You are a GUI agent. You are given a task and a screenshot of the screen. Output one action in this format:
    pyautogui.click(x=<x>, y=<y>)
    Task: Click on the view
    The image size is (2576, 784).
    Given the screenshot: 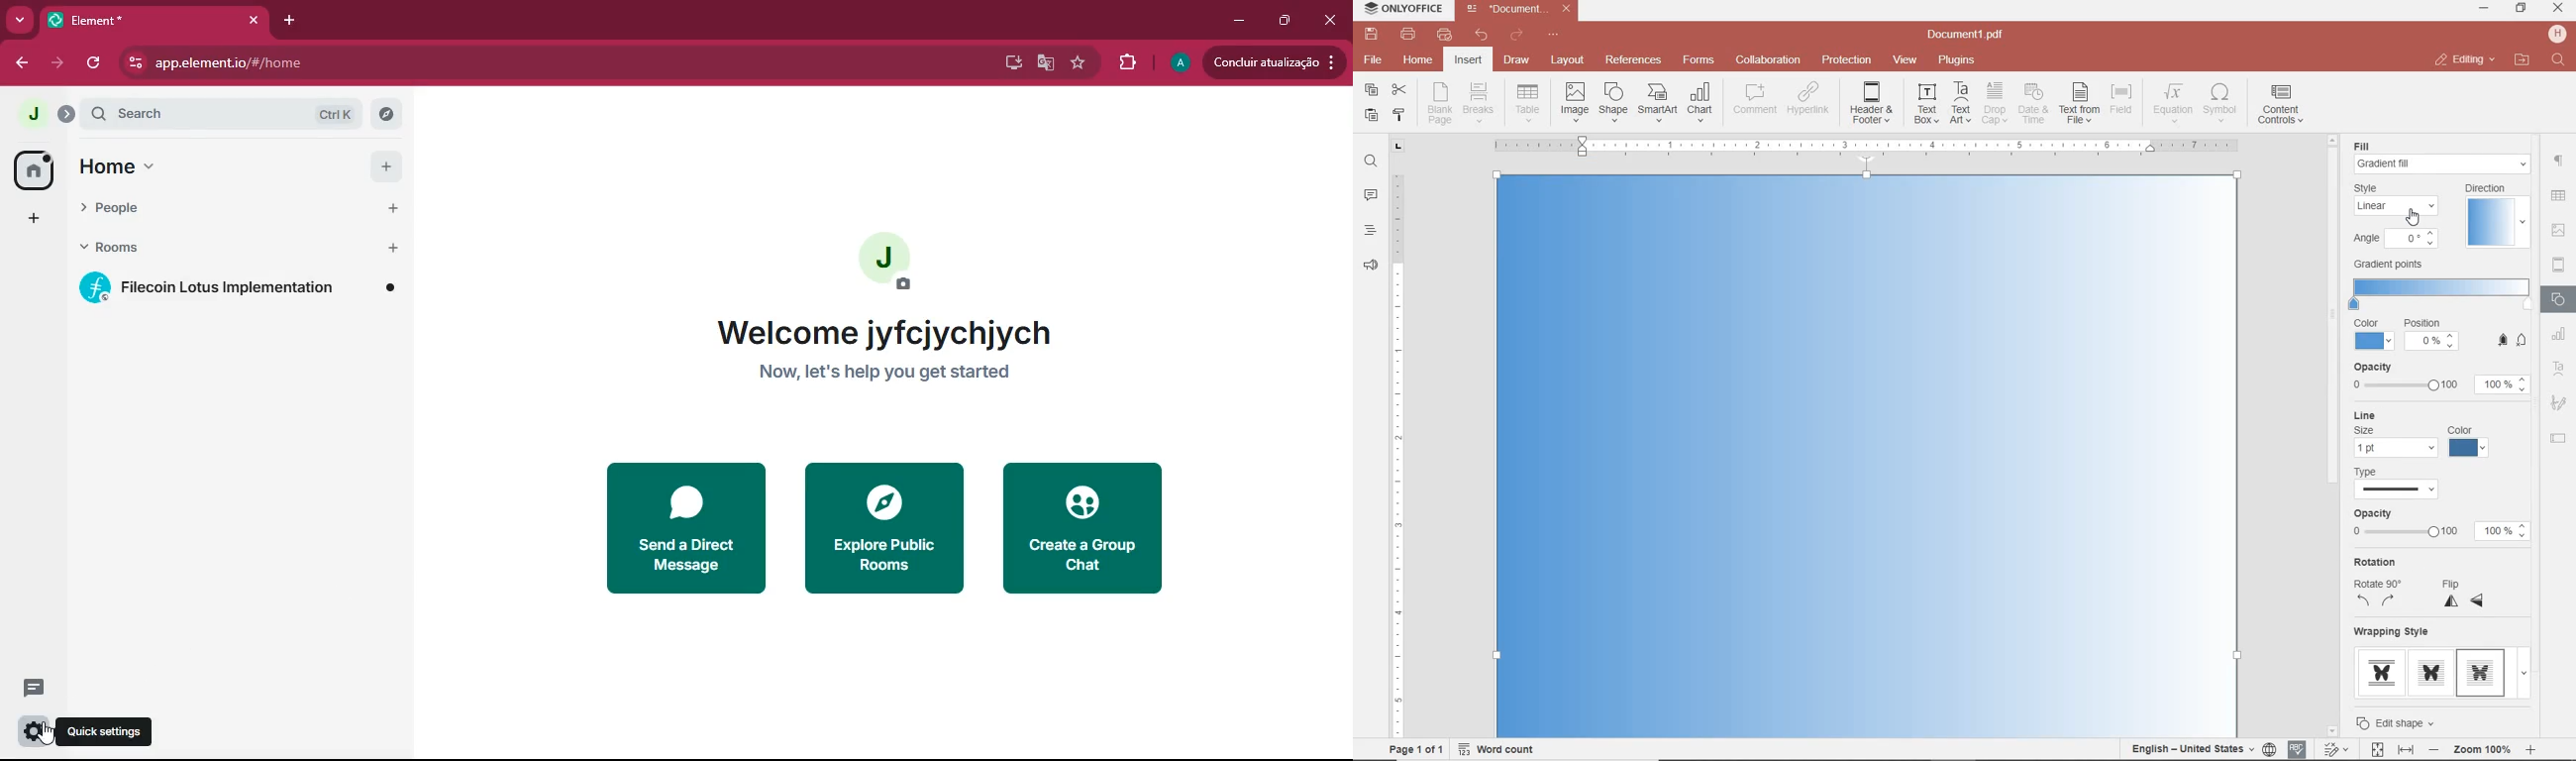 What is the action you would take?
    pyautogui.click(x=1905, y=61)
    